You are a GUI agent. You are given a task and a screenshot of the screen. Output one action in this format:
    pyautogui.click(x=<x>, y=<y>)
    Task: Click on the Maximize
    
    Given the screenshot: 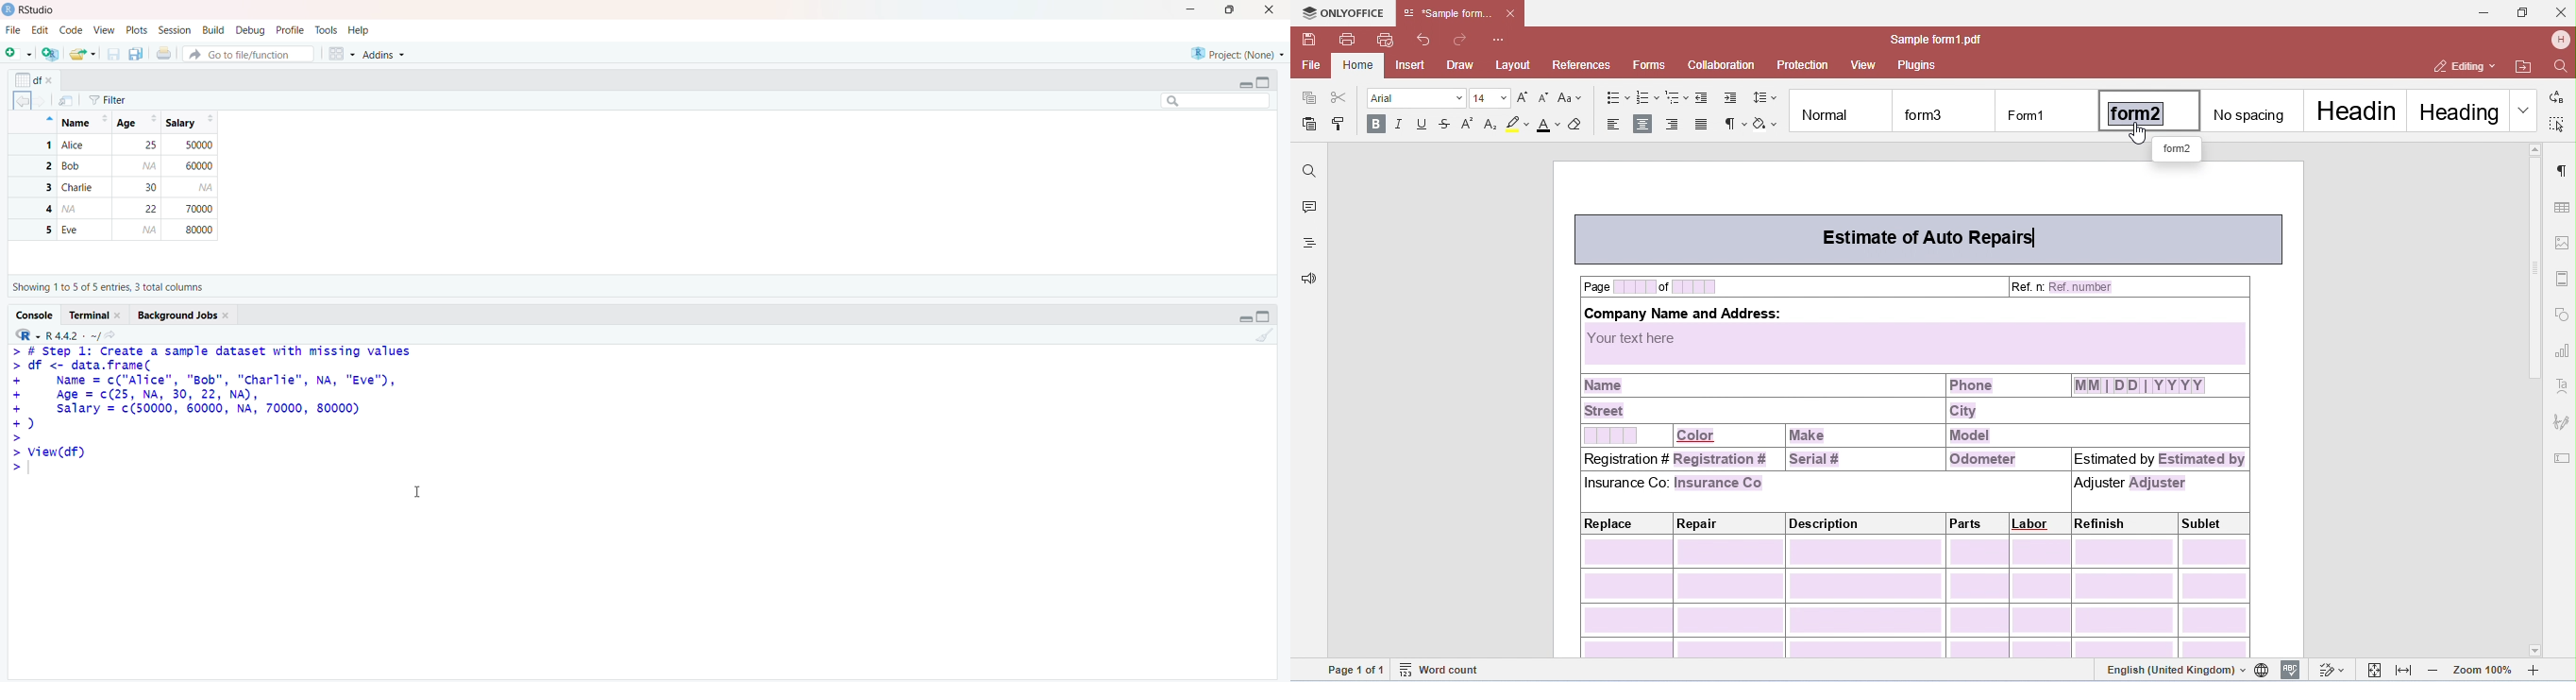 What is the action you would take?
    pyautogui.click(x=1266, y=83)
    